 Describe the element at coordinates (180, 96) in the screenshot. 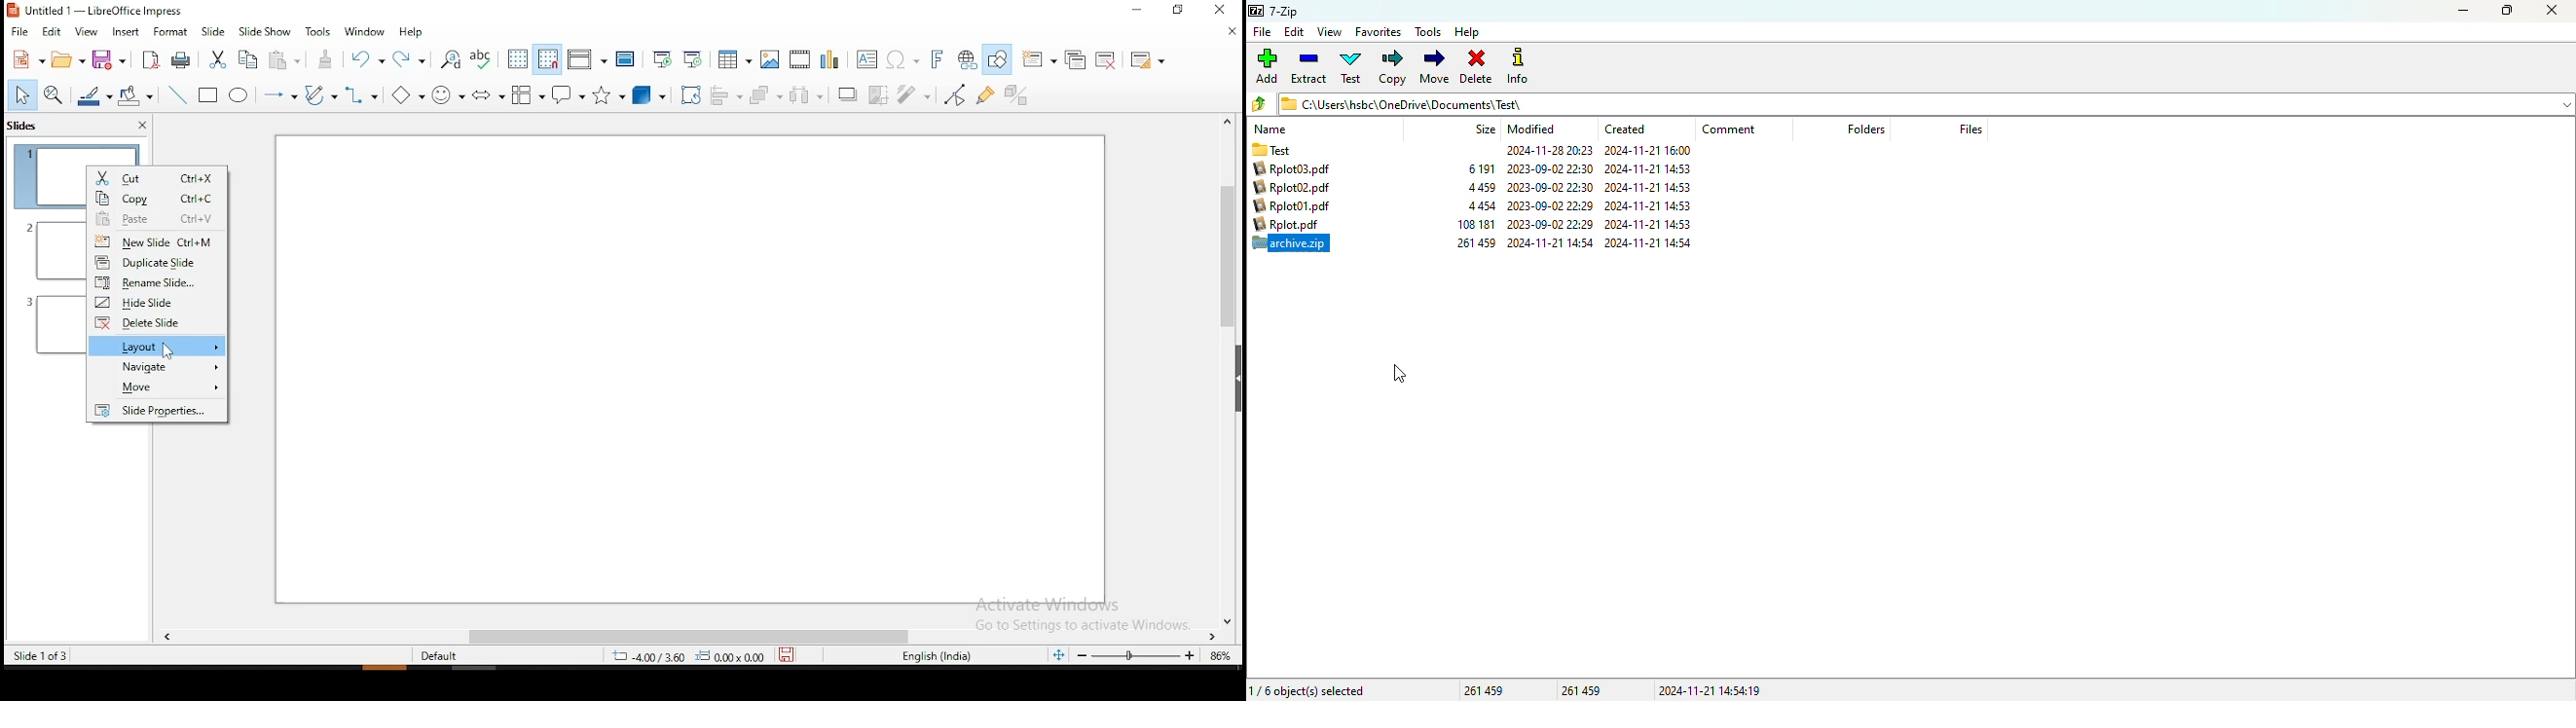

I see `line` at that location.